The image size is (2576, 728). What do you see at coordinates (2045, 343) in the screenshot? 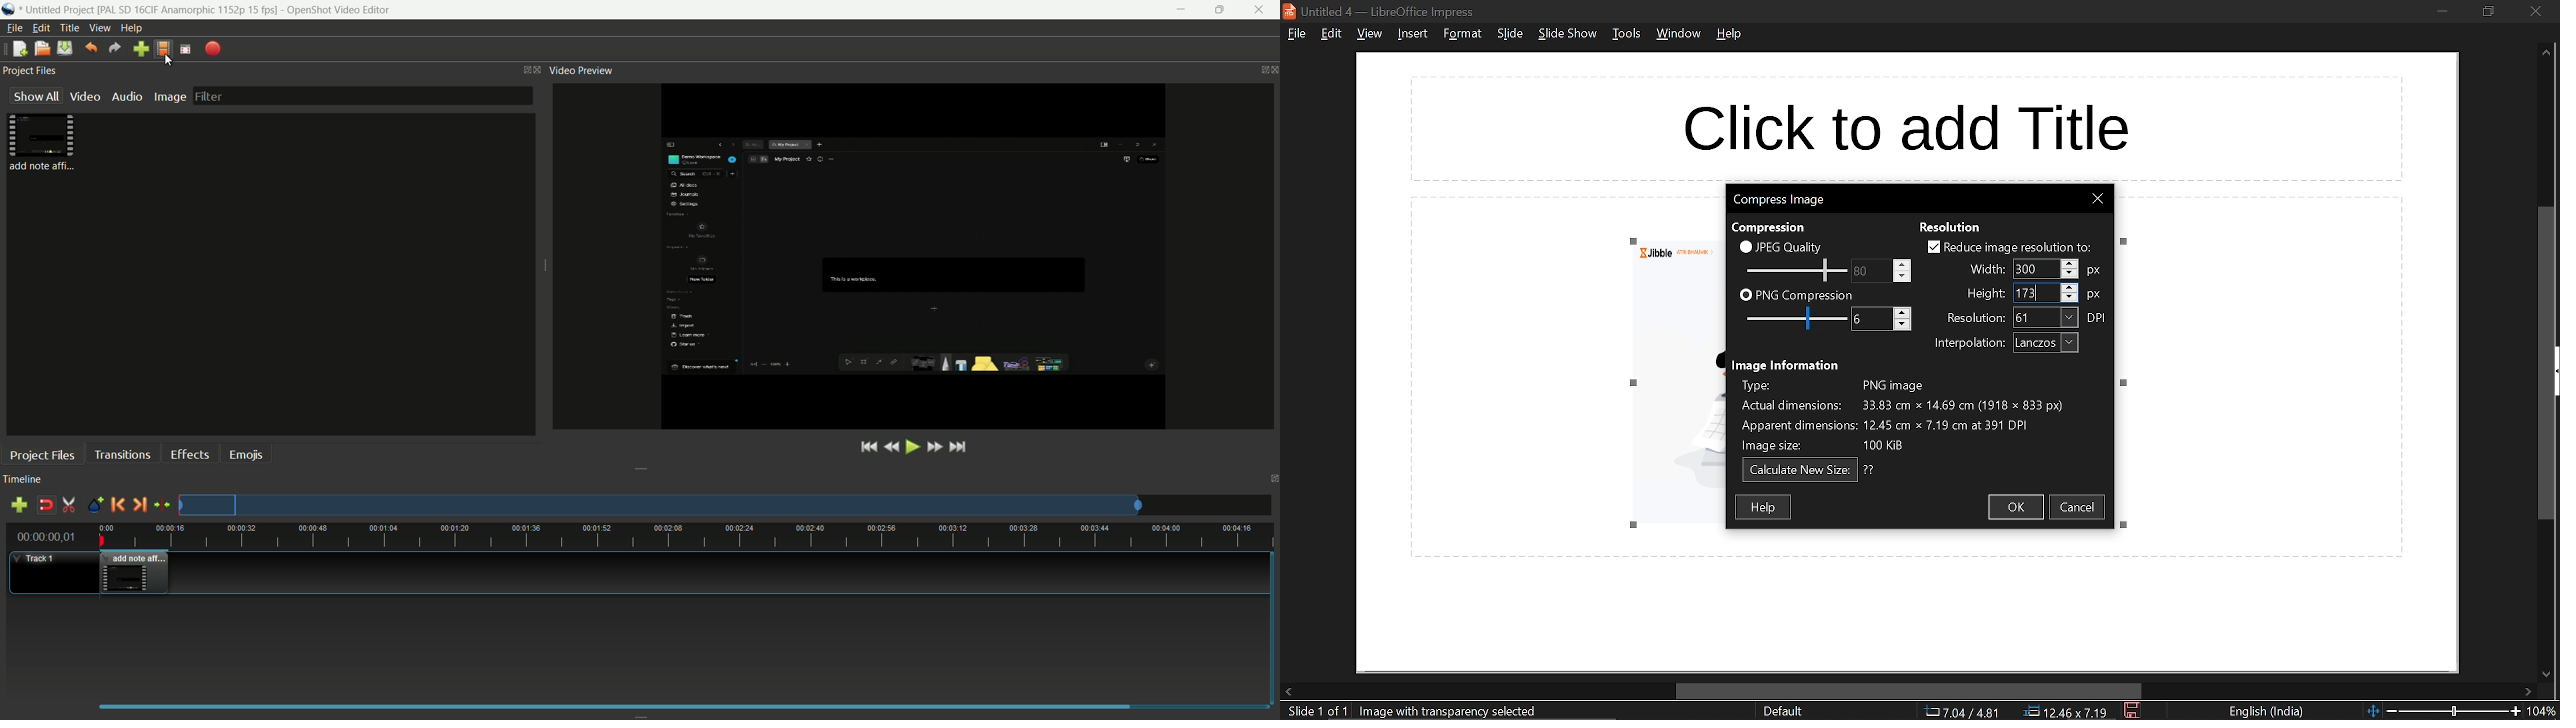
I see `interpolation` at bounding box center [2045, 343].